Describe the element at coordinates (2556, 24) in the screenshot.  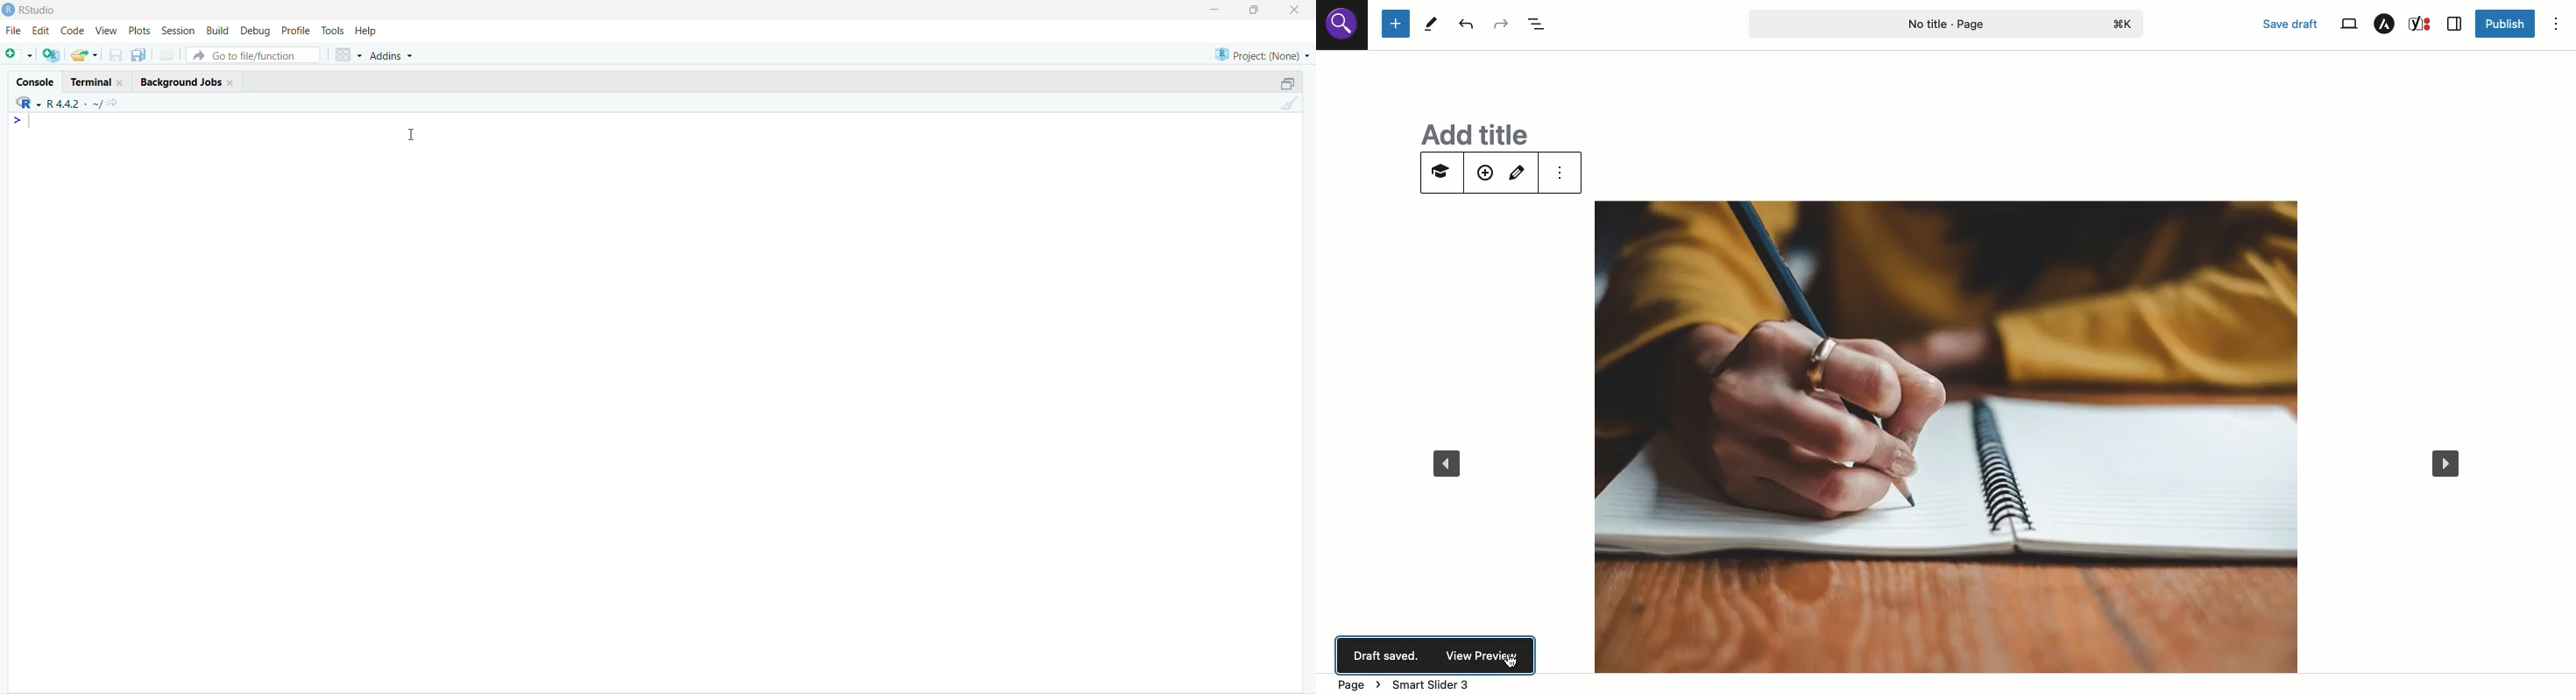
I see `Options` at that location.